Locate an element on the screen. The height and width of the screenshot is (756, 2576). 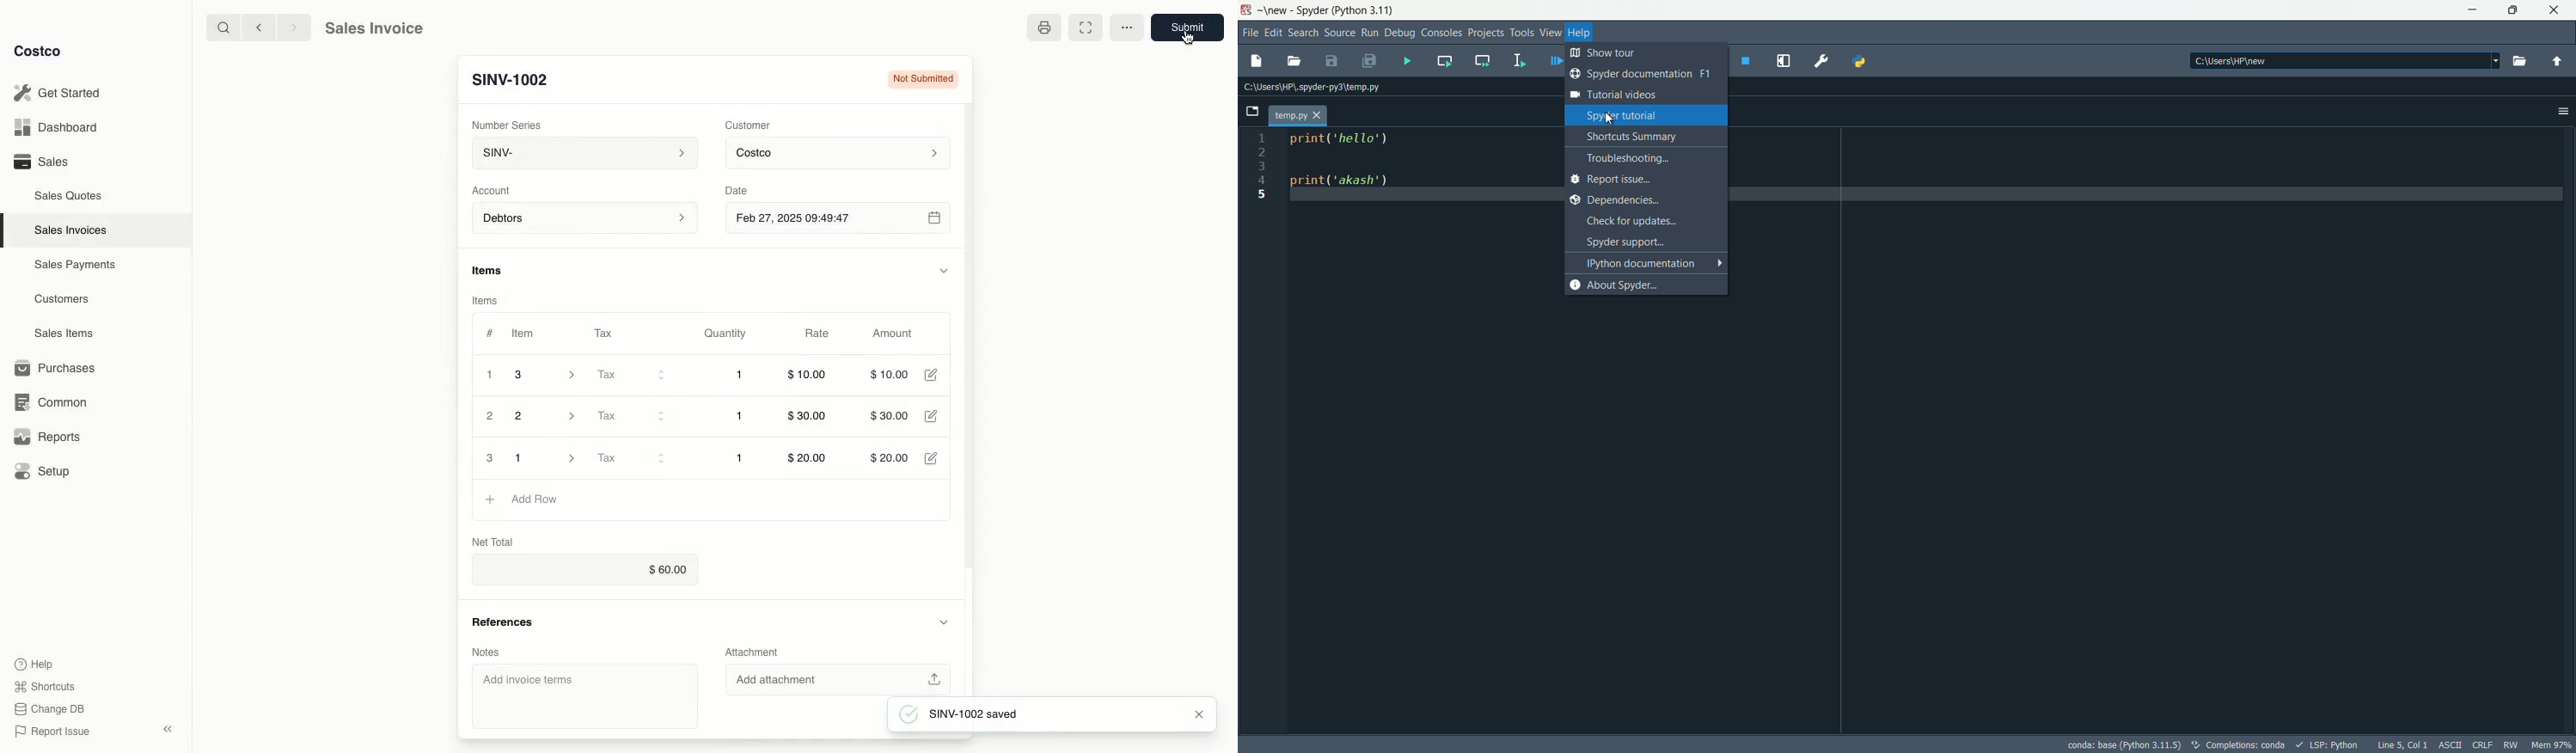
C:\USERS\HP\NEW is located at coordinates (2293, 62).